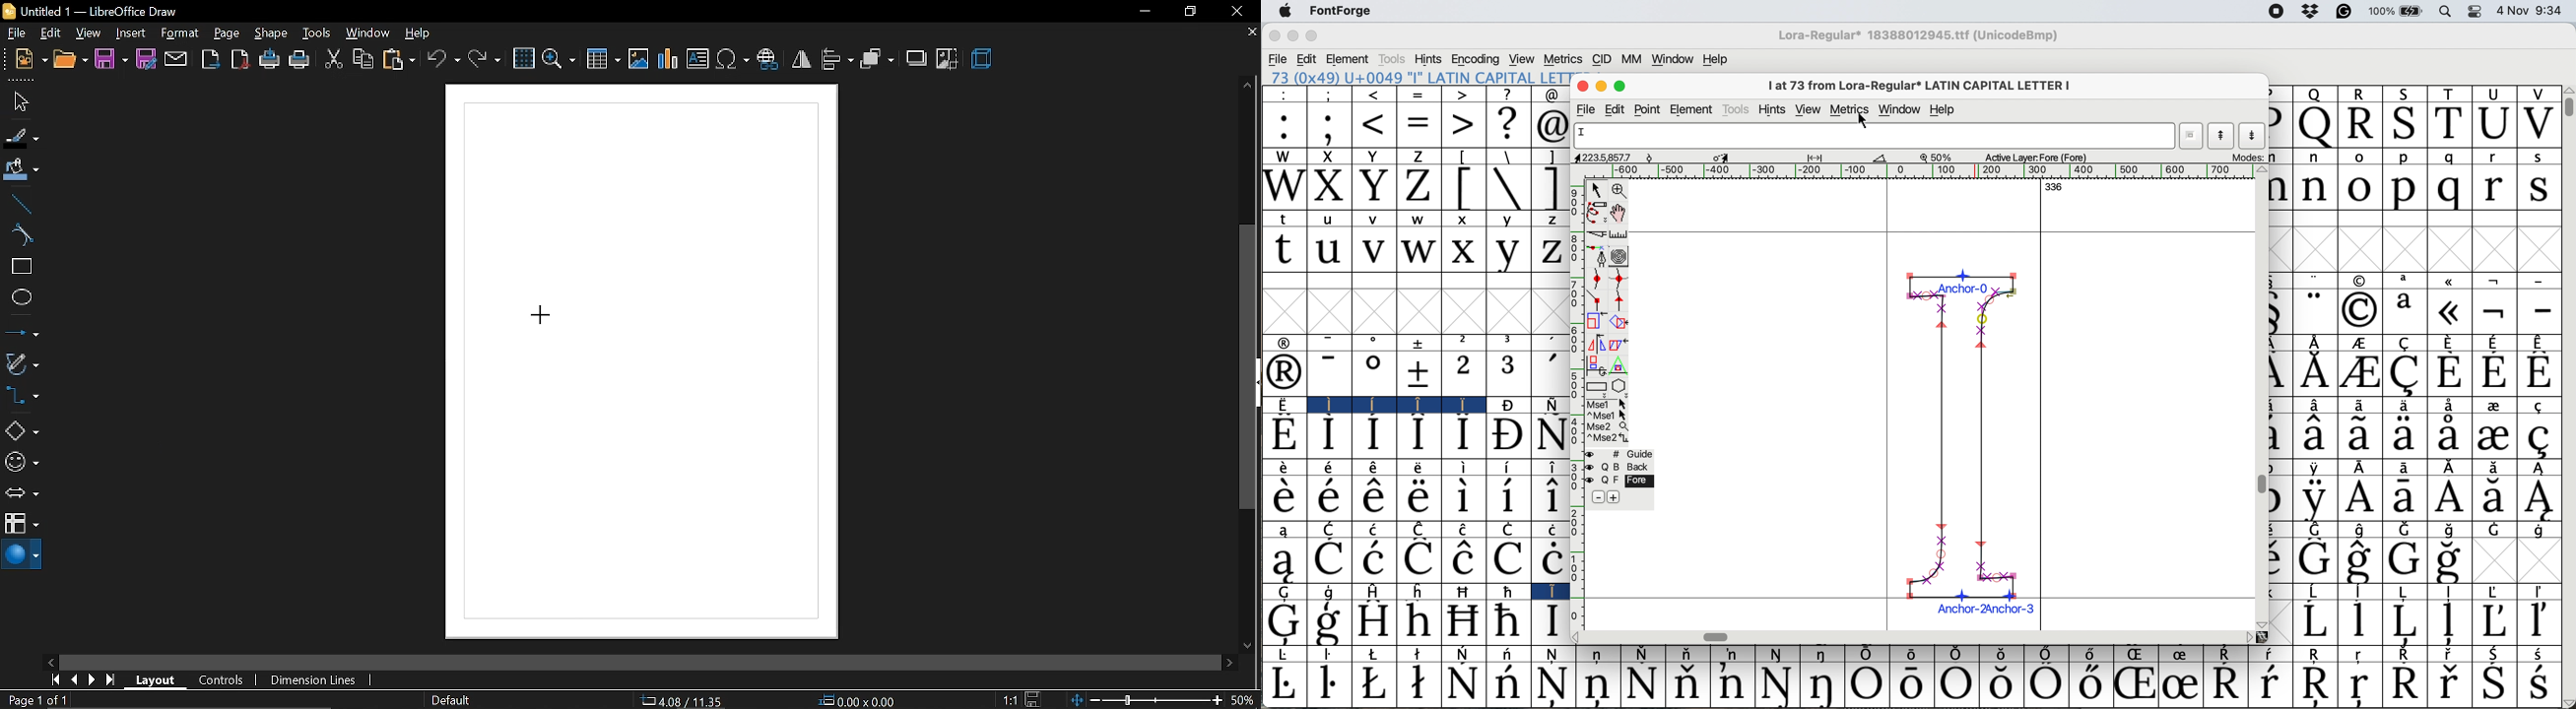 This screenshot has width=2576, height=728. Describe the element at coordinates (1283, 156) in the screenshot. I see `W` at that location.